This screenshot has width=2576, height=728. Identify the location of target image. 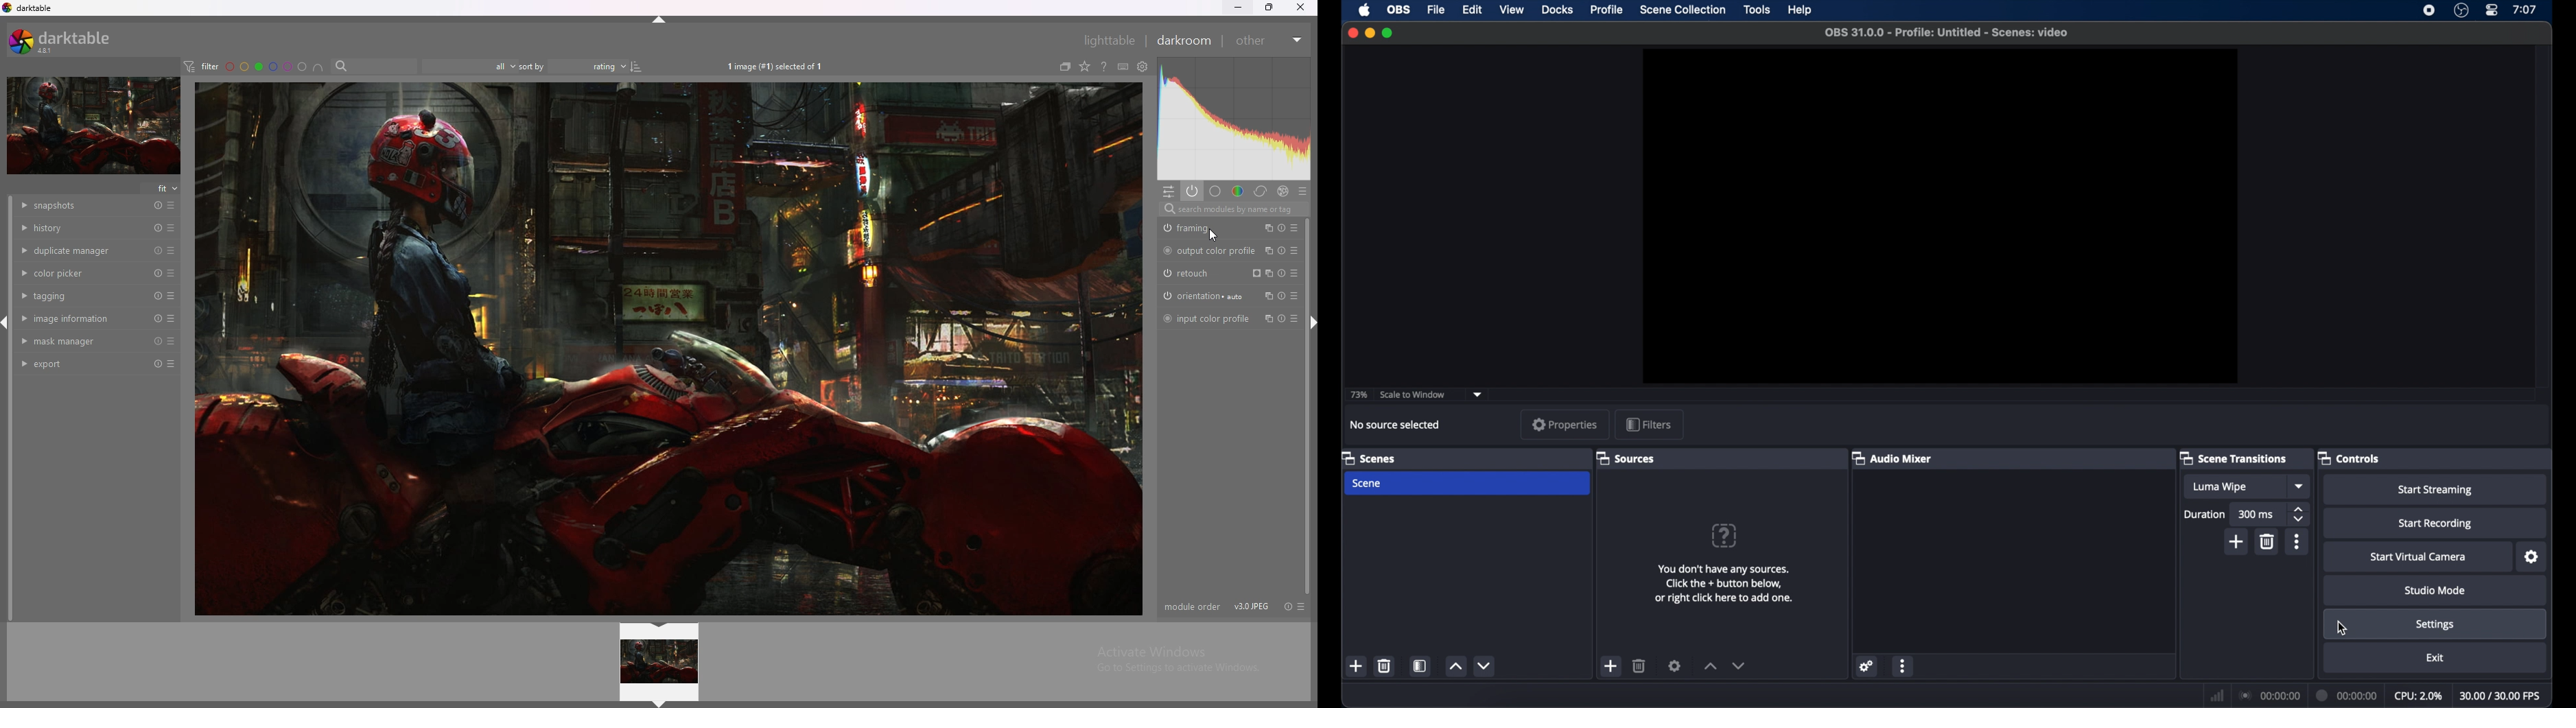
(668, 349).